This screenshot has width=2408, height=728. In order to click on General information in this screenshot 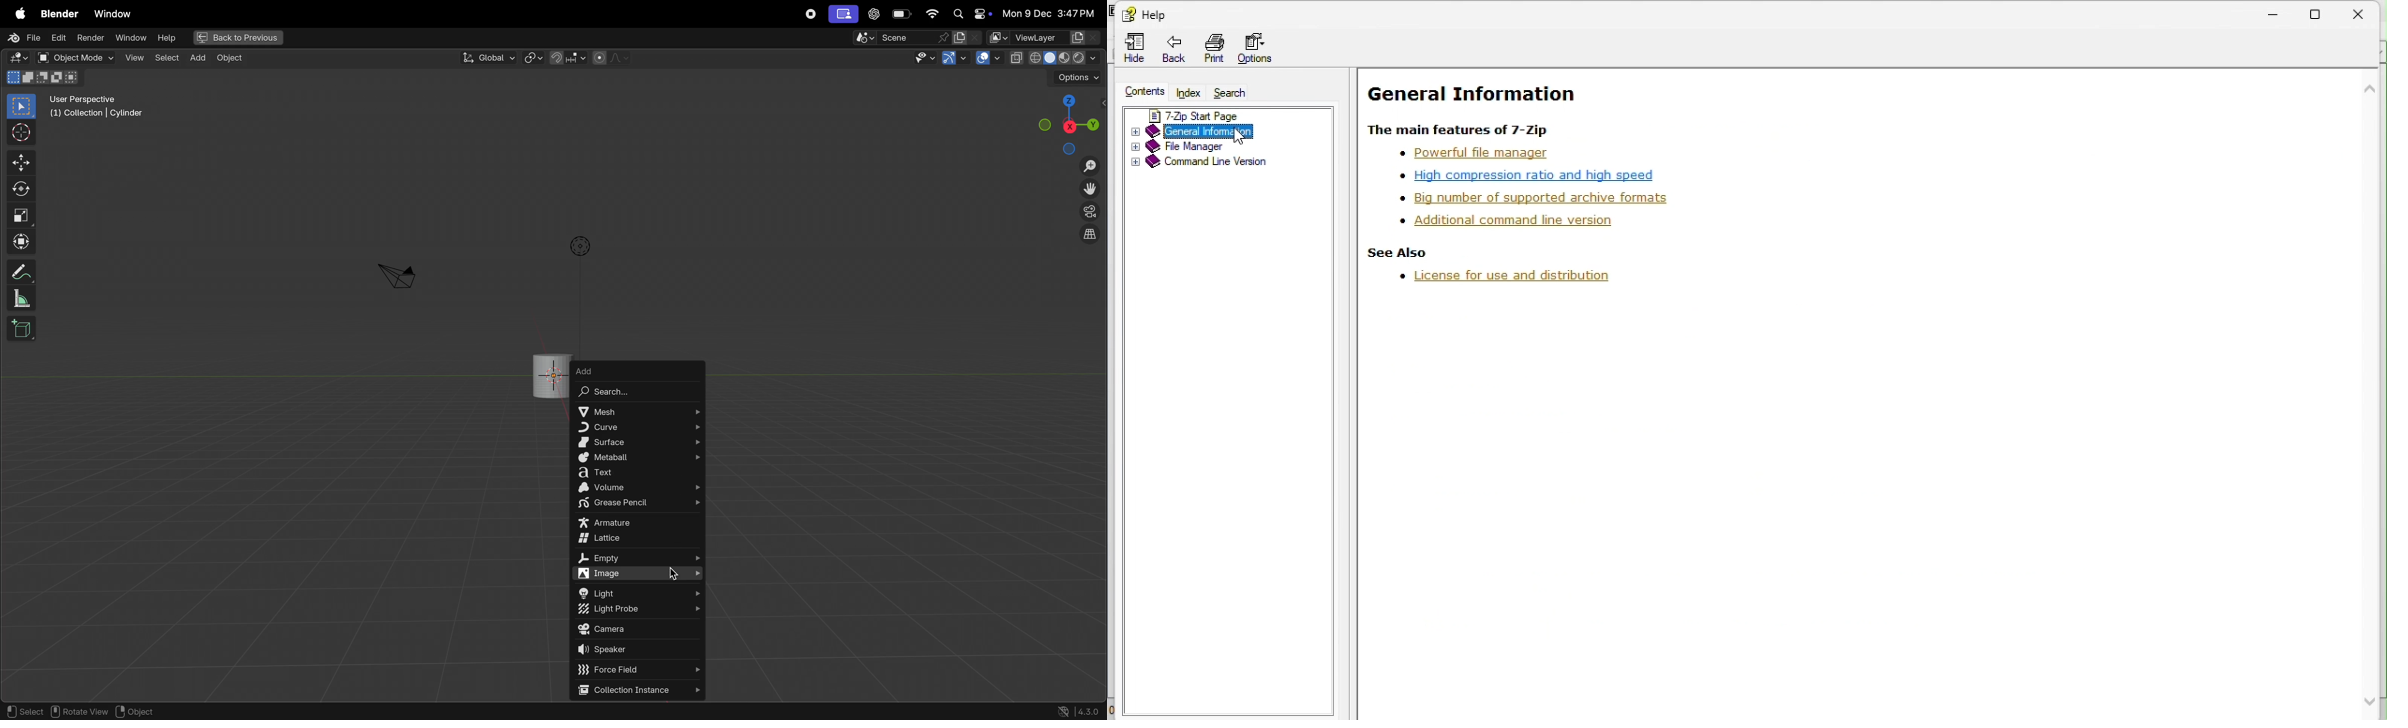, I will do `click(1206, 132)`.